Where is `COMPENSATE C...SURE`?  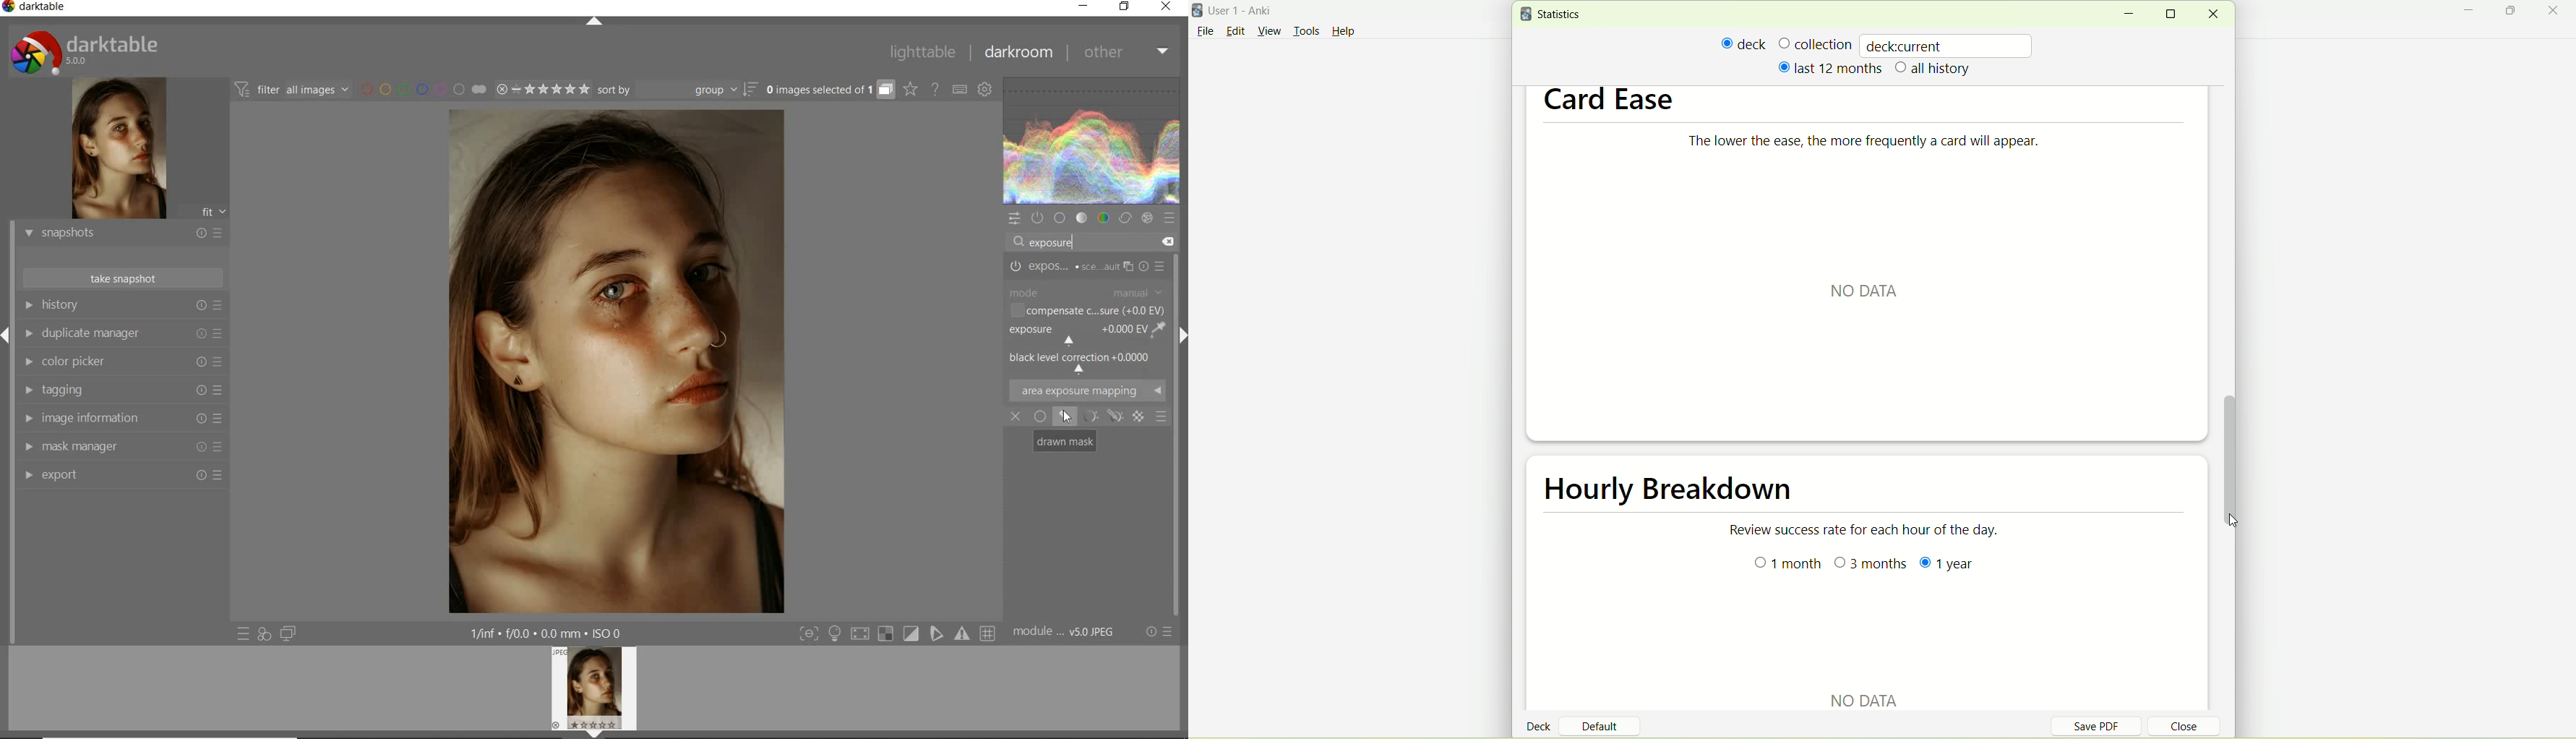
COMPENSATE C...SURE is located at coordinates (1086, 310).